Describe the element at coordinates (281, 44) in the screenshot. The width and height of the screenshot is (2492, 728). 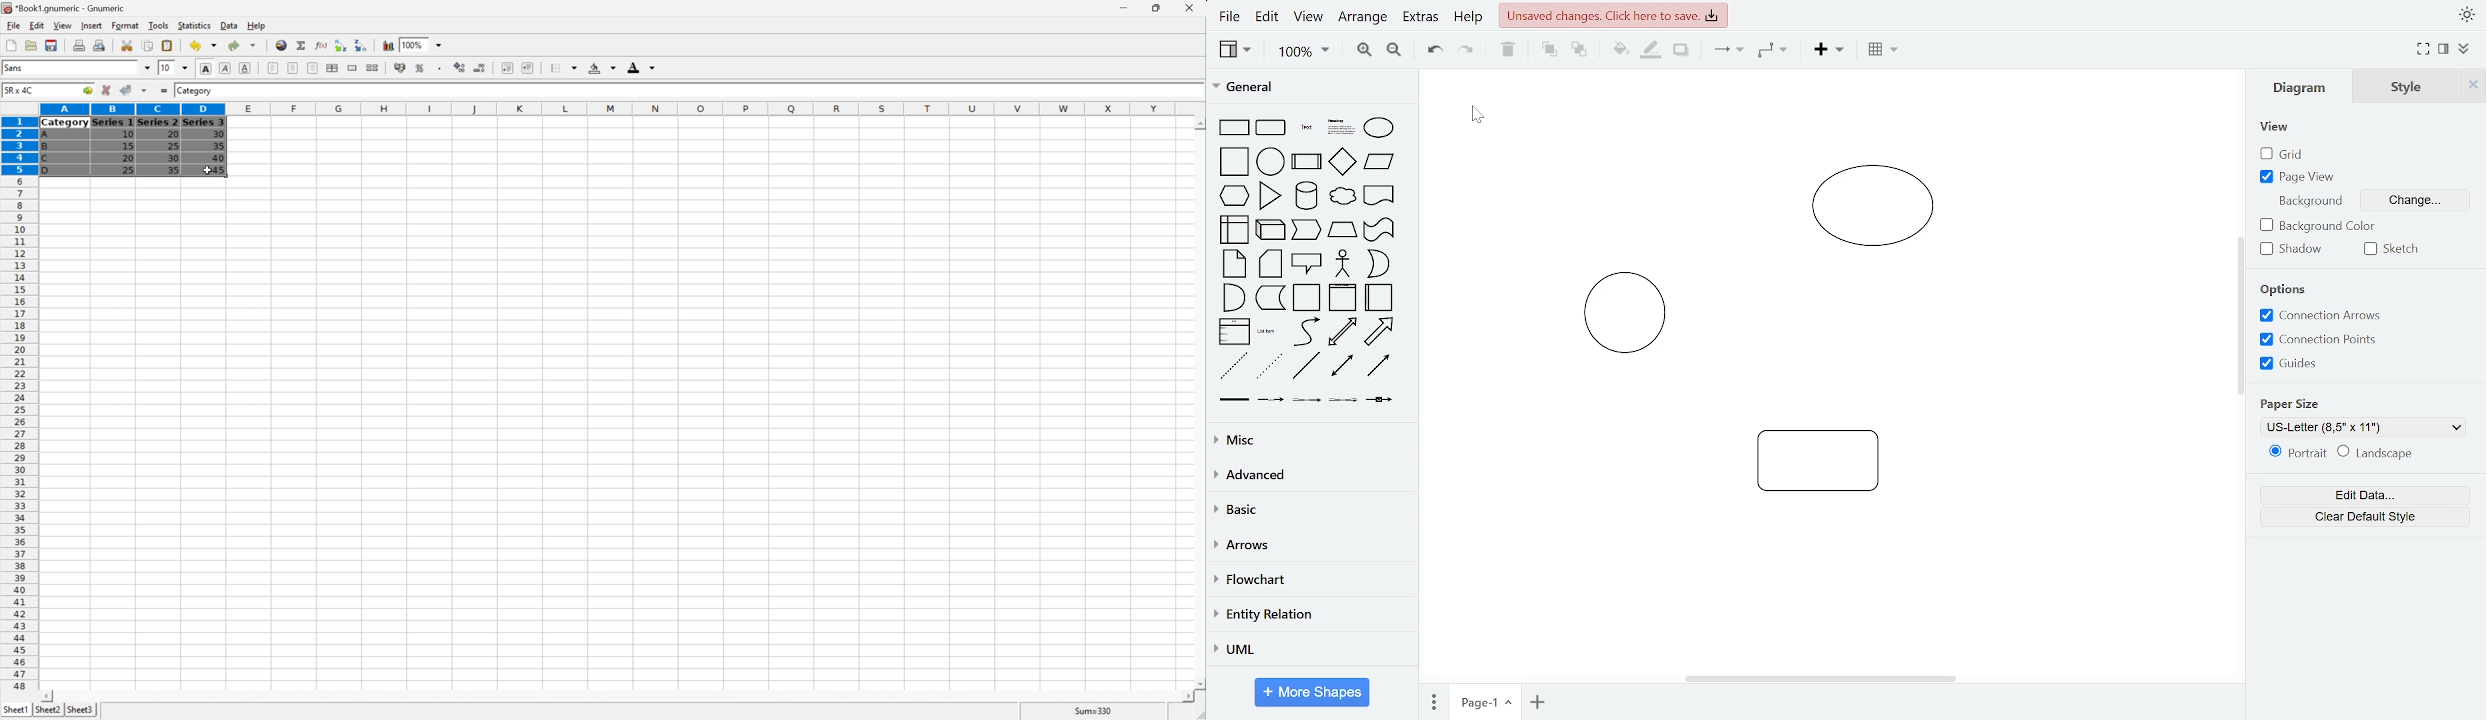
I see `Insert a hyperlink` at that location.